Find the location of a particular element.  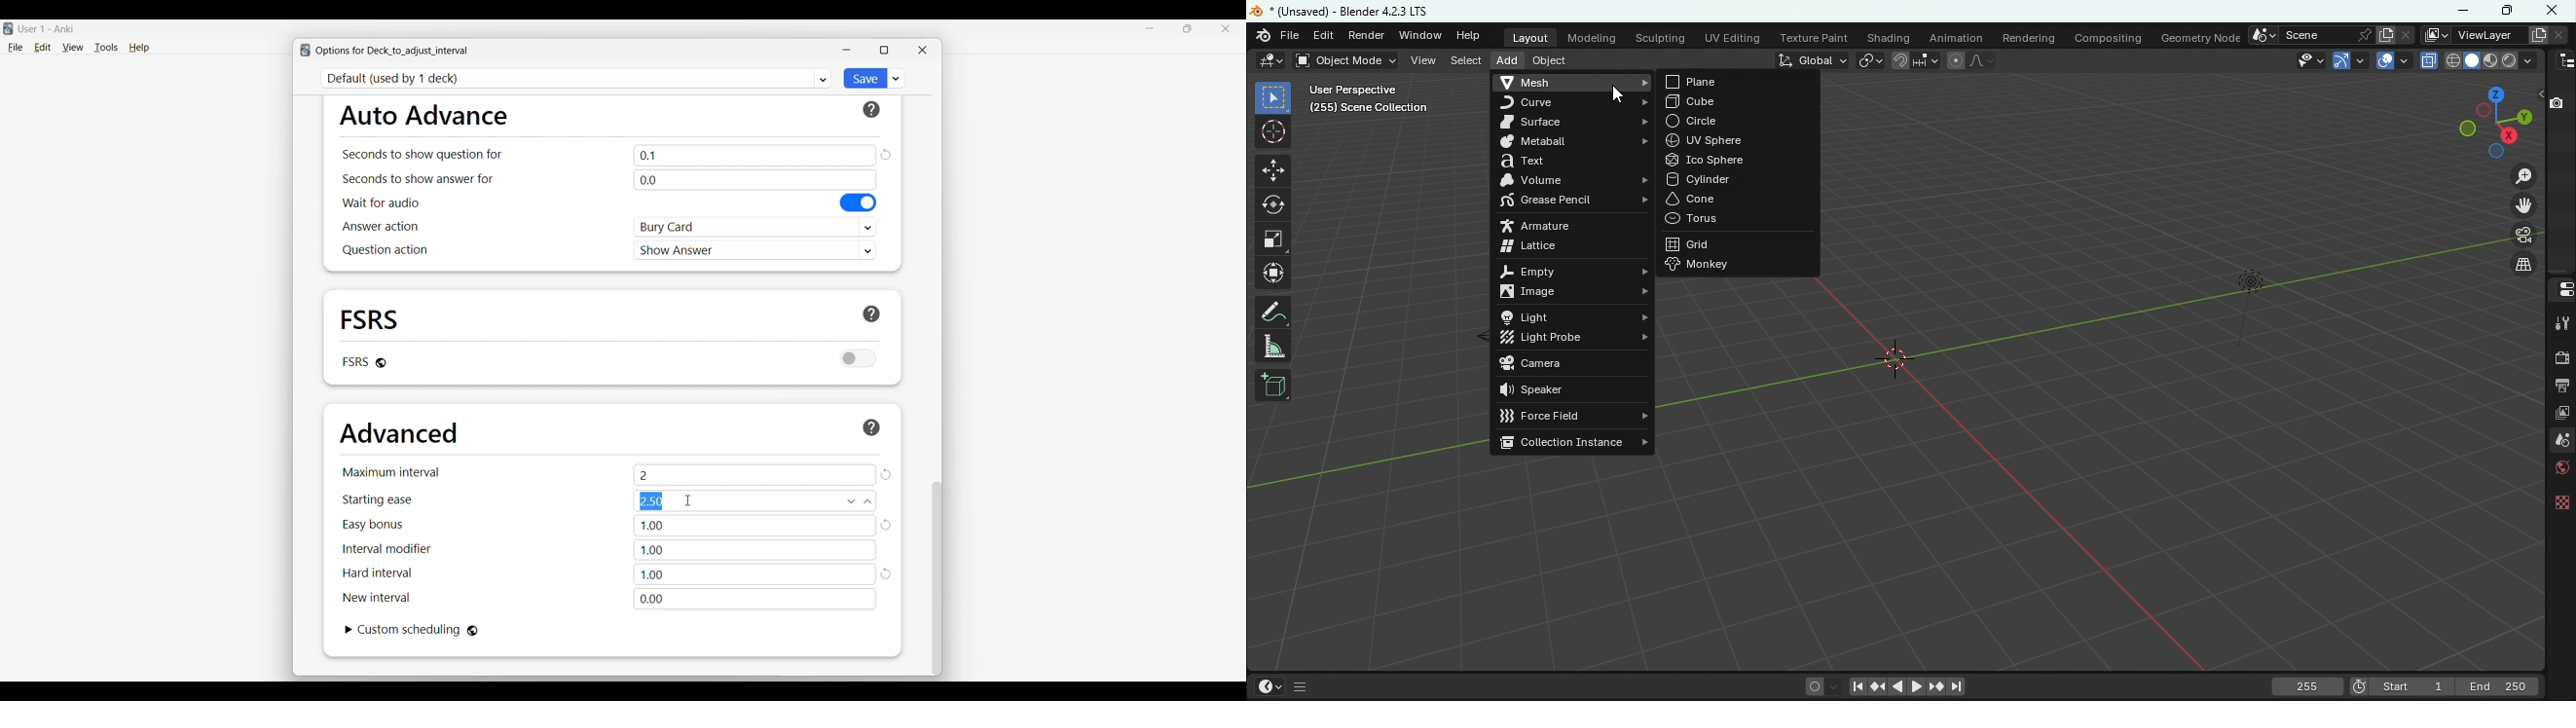

Help menu is located at coordinates (139, 48).